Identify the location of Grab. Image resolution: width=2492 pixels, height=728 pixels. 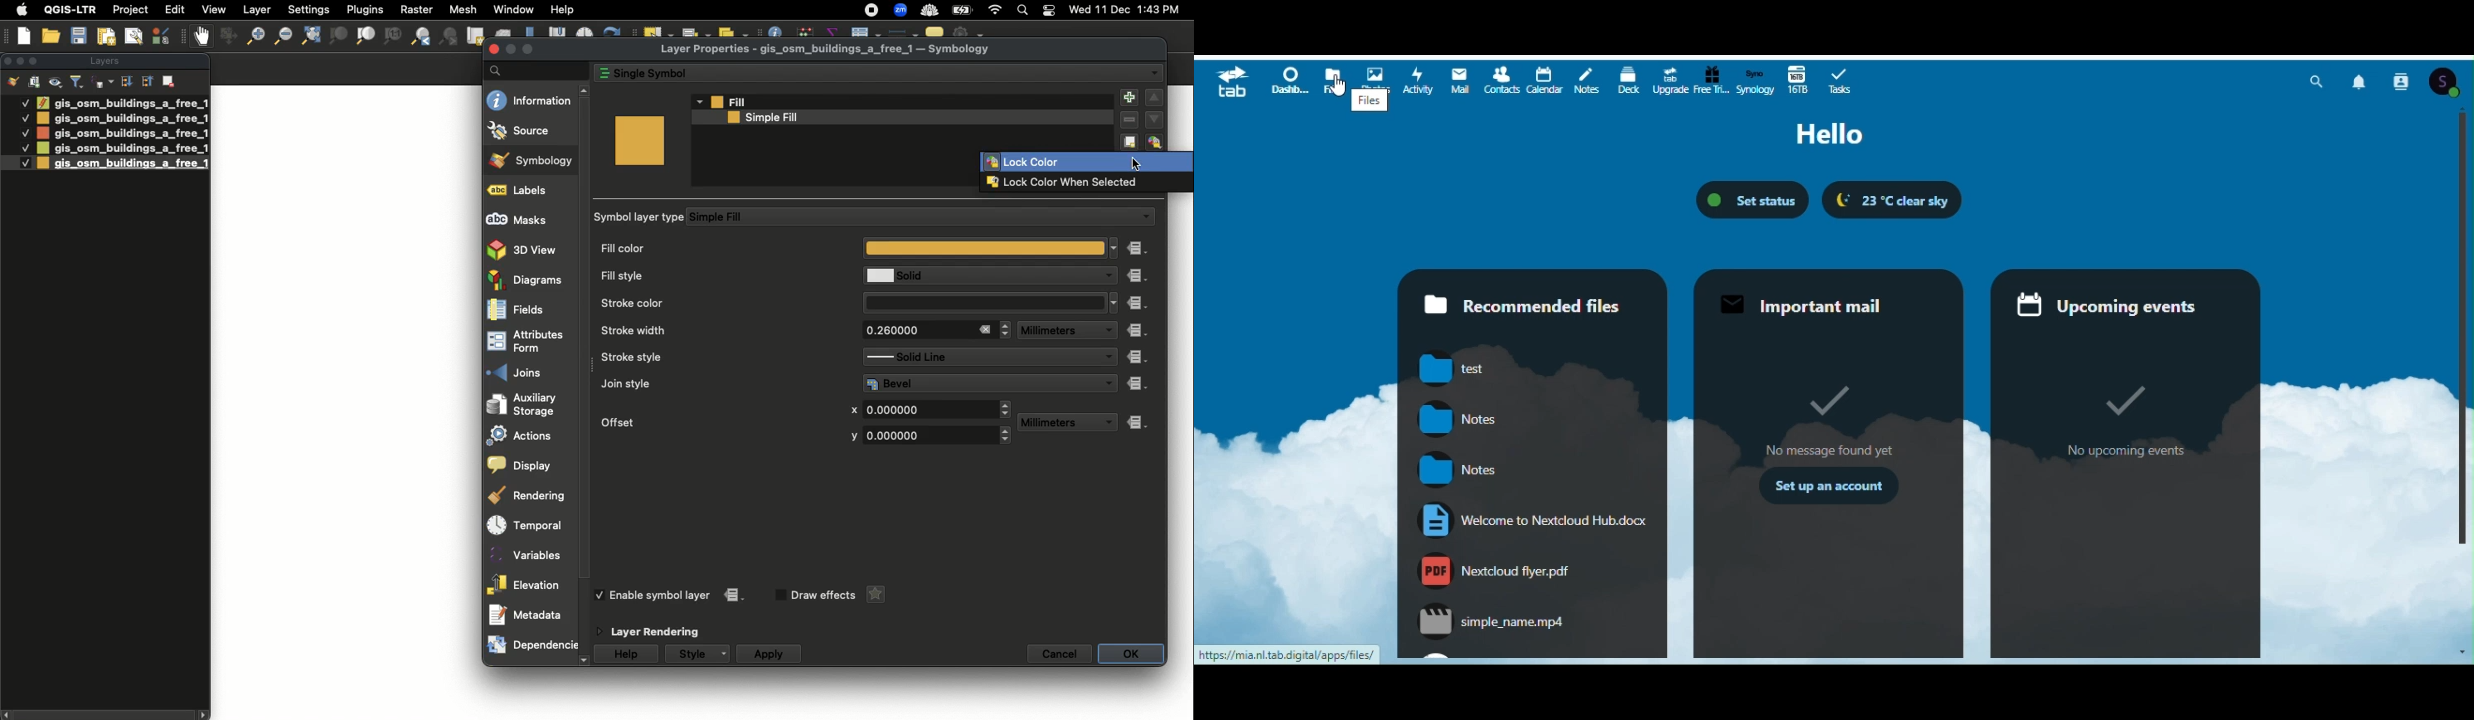
(202, 36).